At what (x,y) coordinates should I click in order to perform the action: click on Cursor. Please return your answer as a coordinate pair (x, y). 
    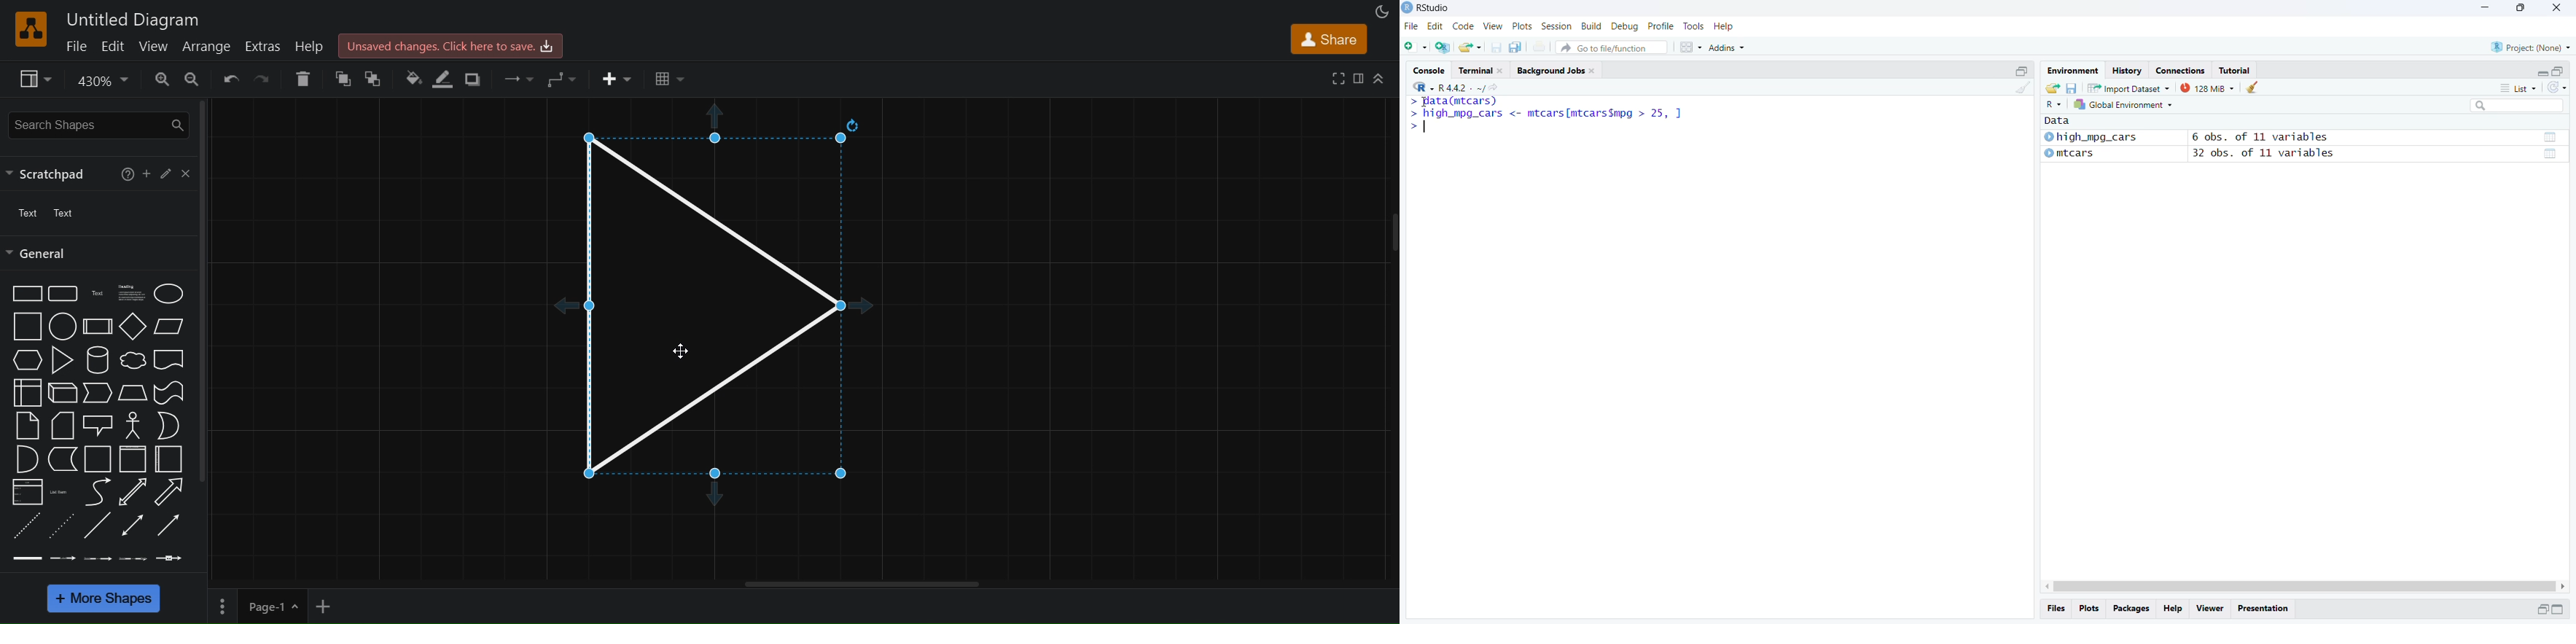
    Looking at the image, I should click on (679, 349).